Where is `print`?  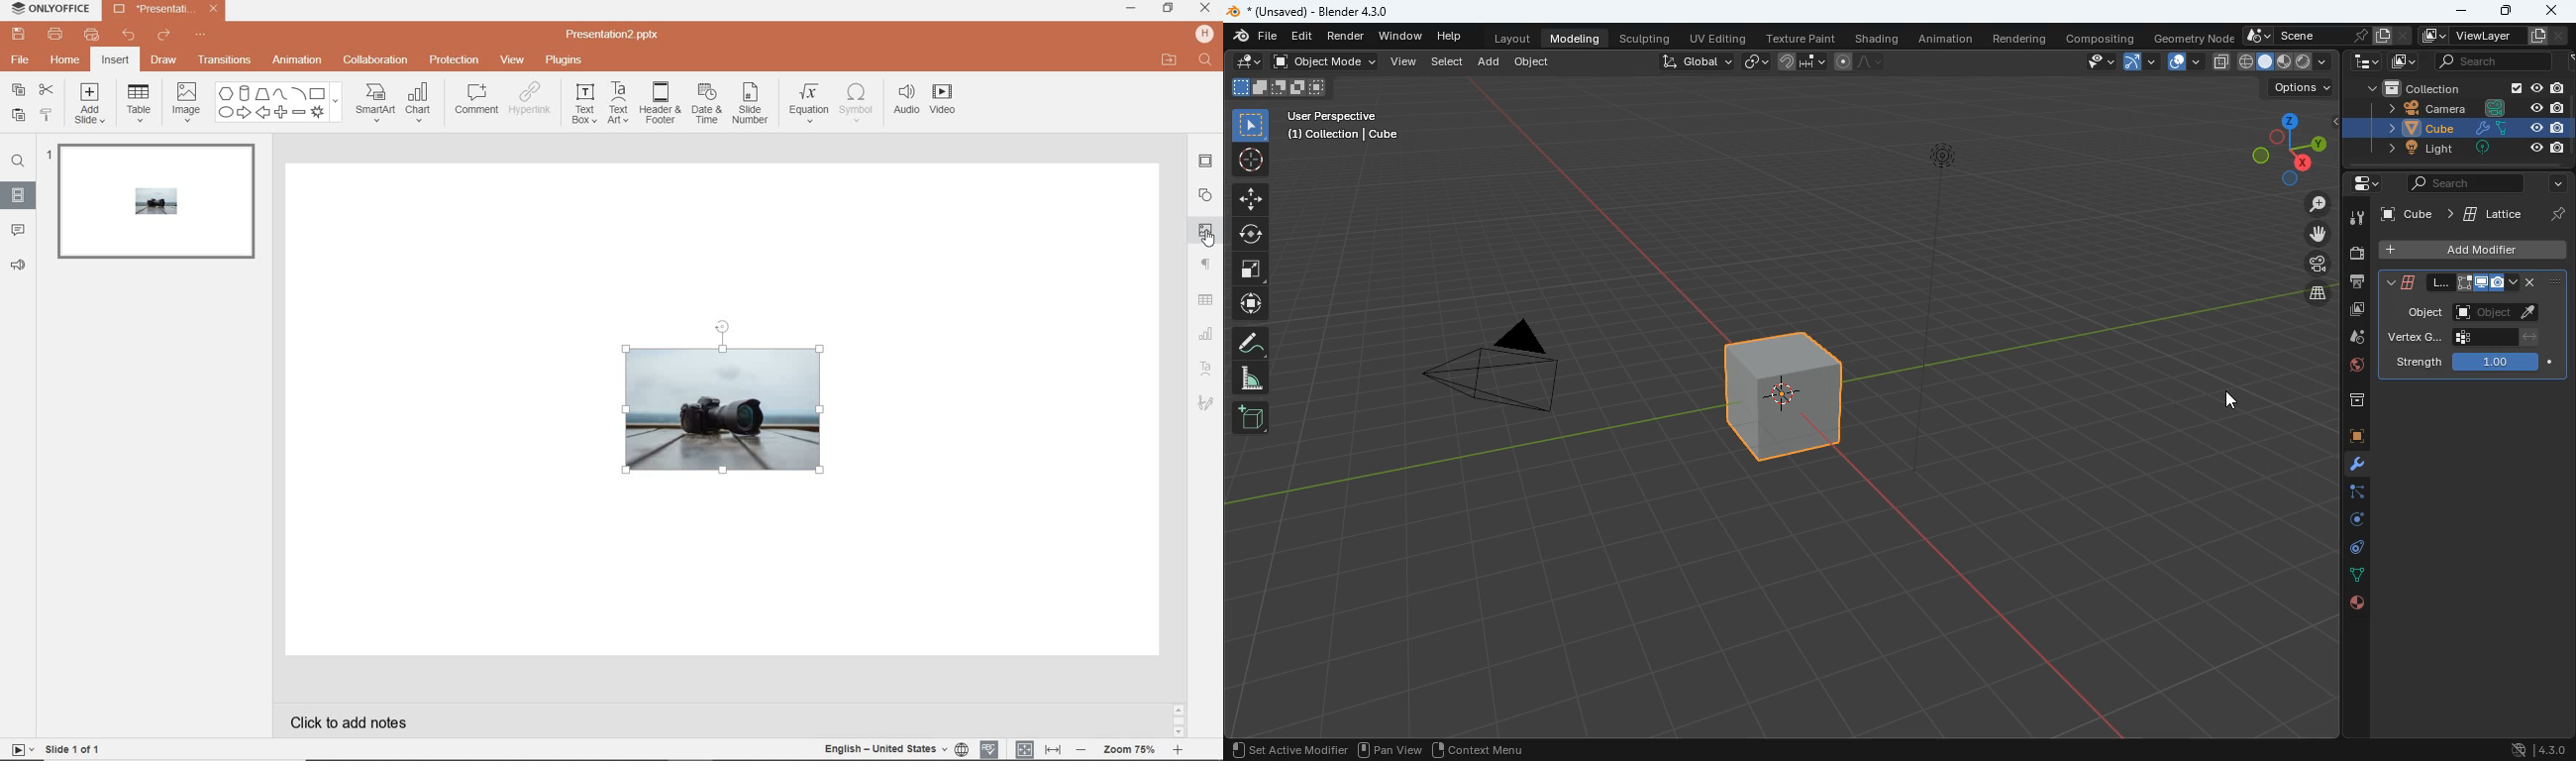 print is located at coordinates (2354, 283).